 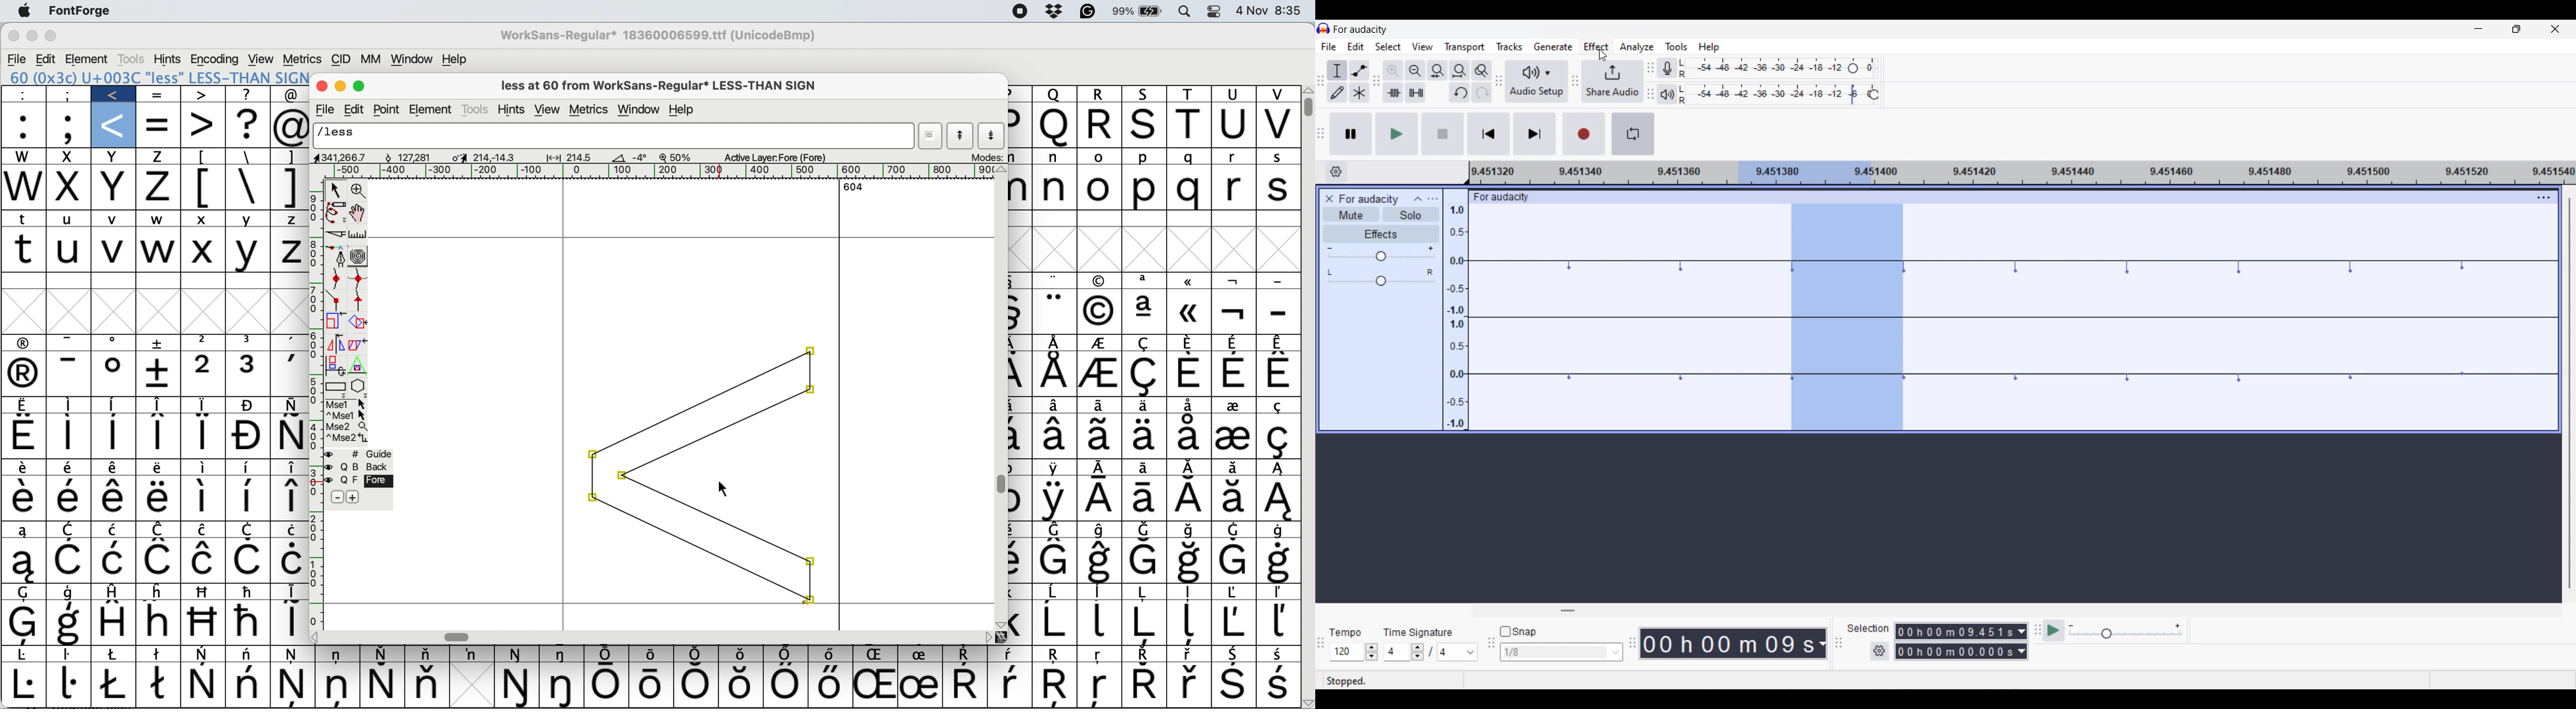 I want to click on Symbol, so click(x=339, y=654).